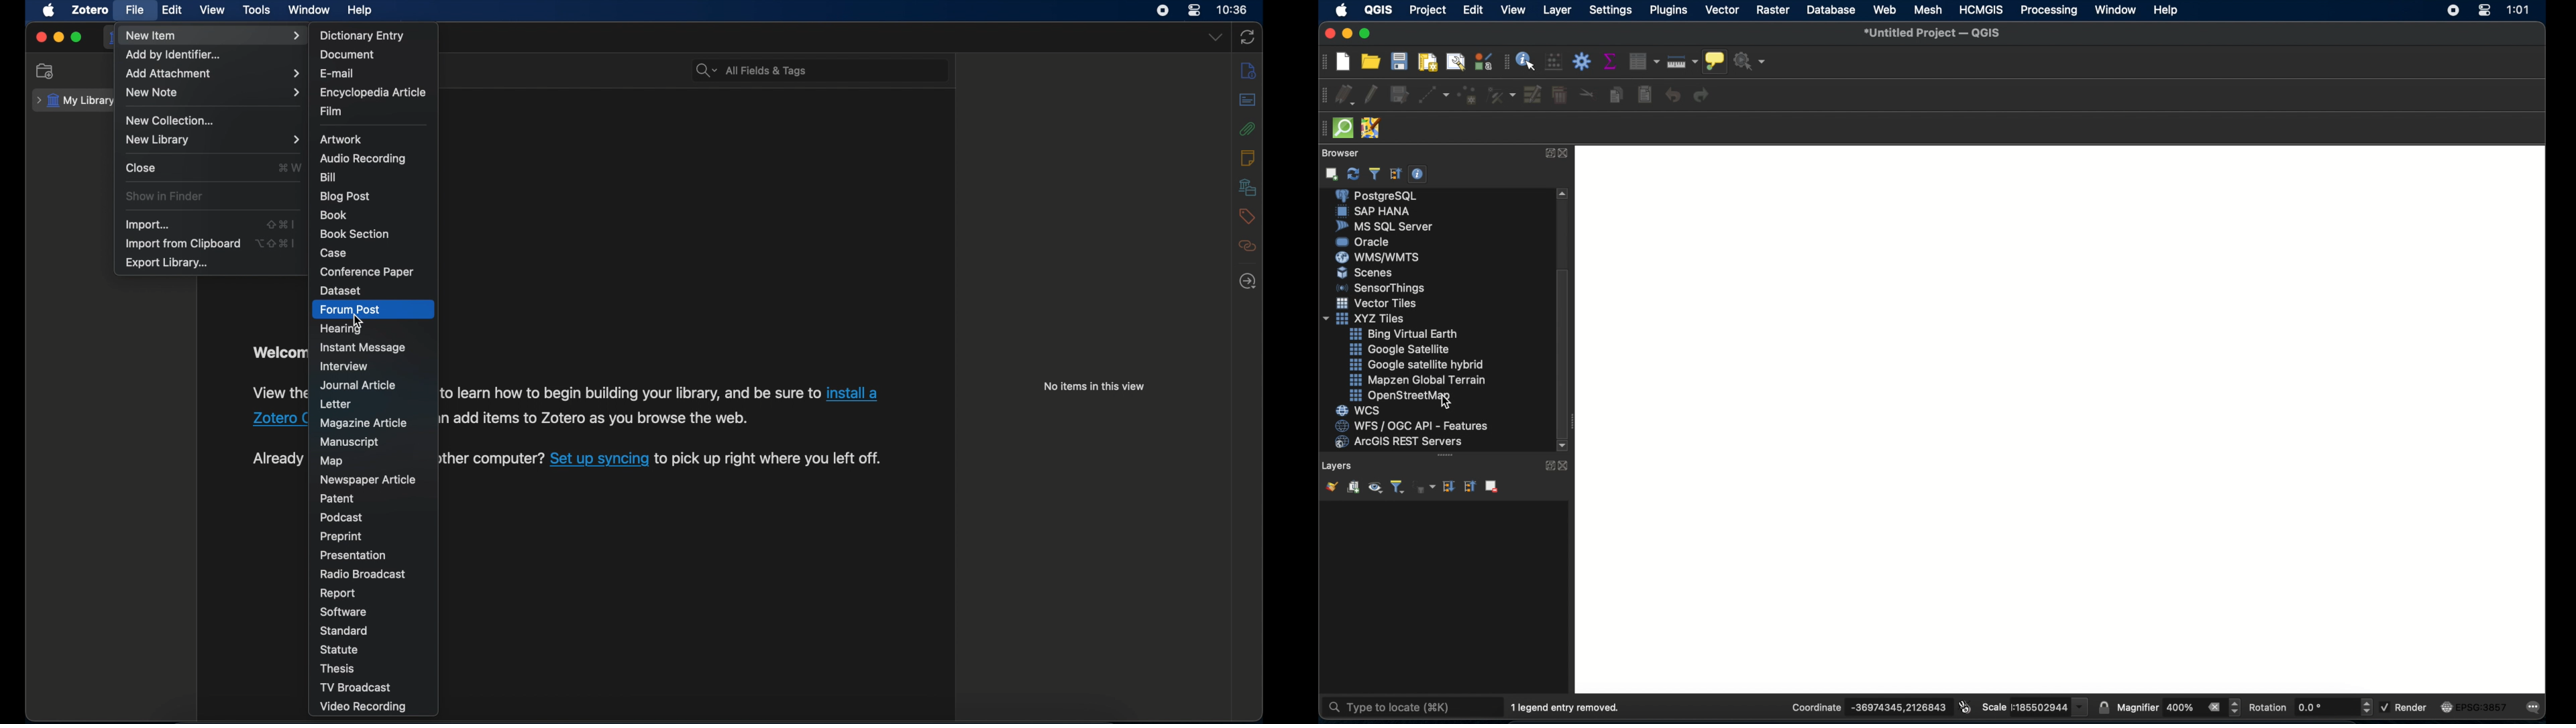 This screenshot has width=2576, height=728. What do you see at coordinates (281, 225) in the screenshot?
I see `shortcut` at bounding box center [281, 225].